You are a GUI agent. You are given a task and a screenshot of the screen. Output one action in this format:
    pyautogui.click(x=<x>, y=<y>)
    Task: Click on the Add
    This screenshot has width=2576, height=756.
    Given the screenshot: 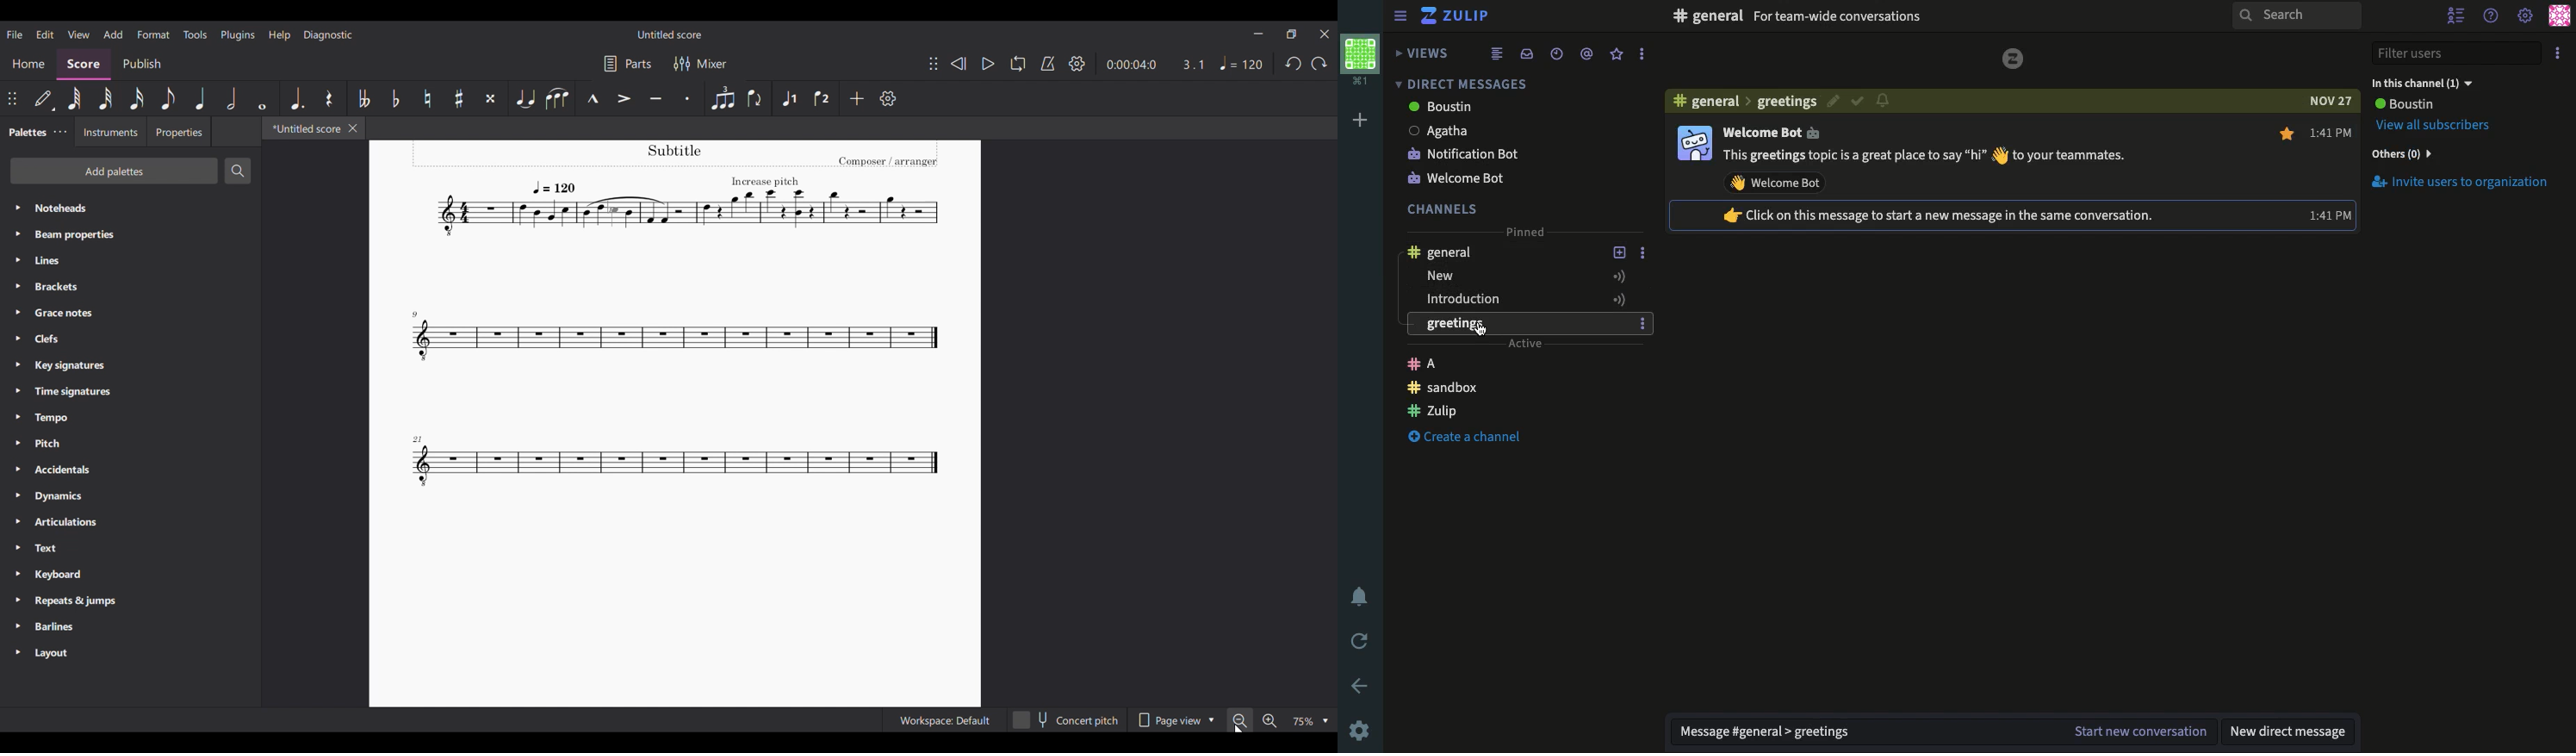 What is the action you would take?
    pyautogui.click(x=857, y=98)
    